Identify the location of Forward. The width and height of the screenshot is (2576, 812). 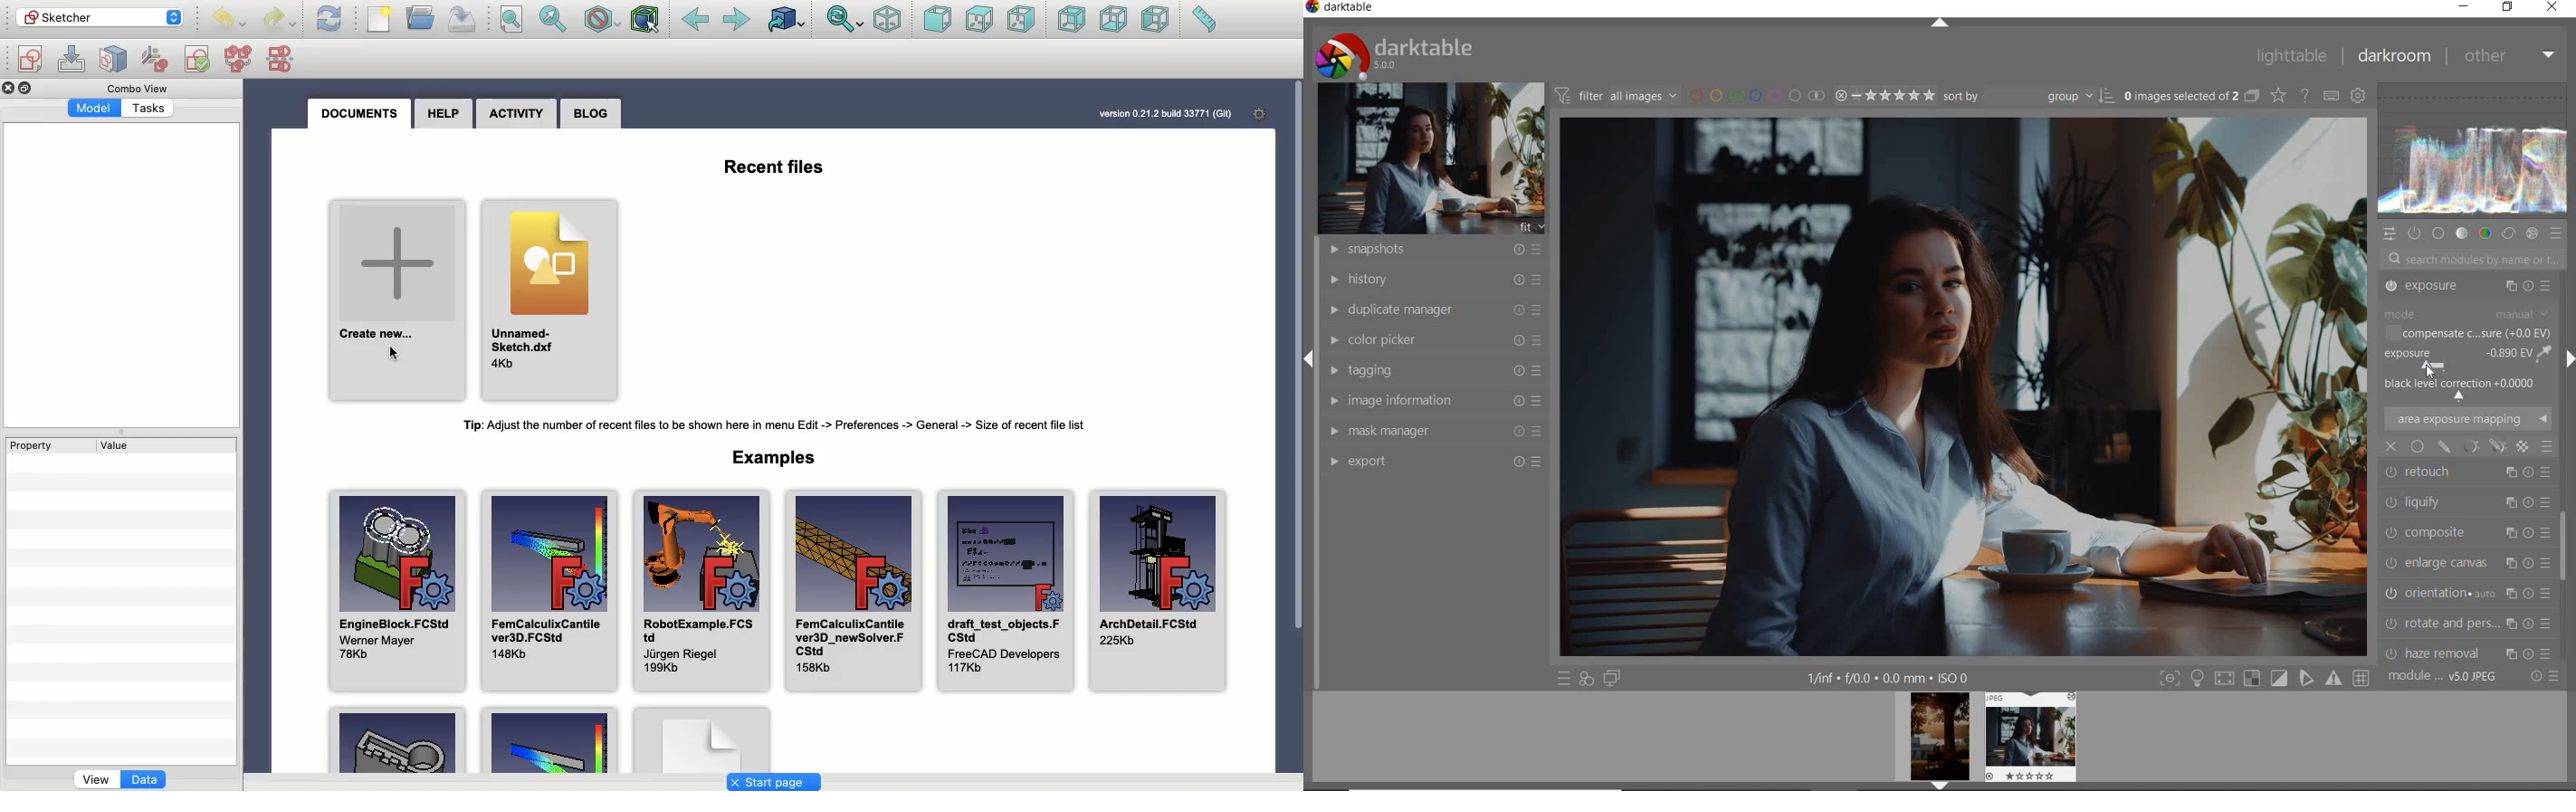
(737, 22).